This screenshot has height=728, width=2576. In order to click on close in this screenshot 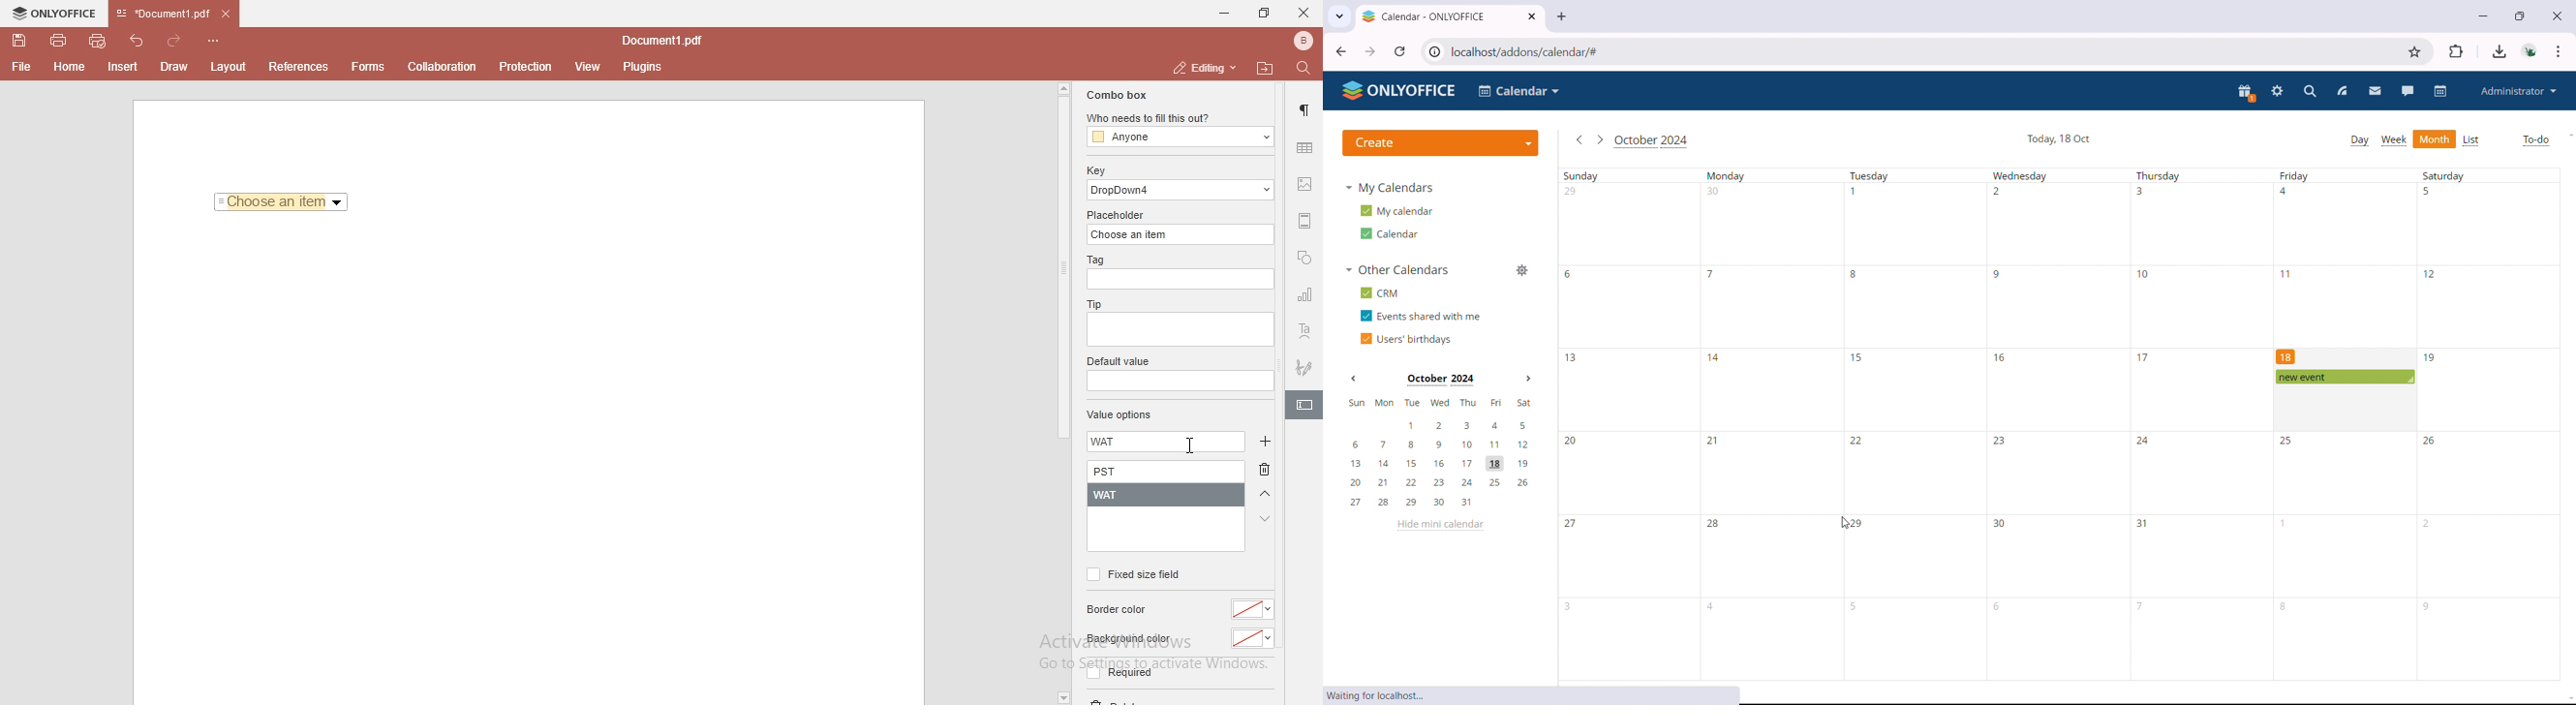, I will do `click(2556, 15)`.